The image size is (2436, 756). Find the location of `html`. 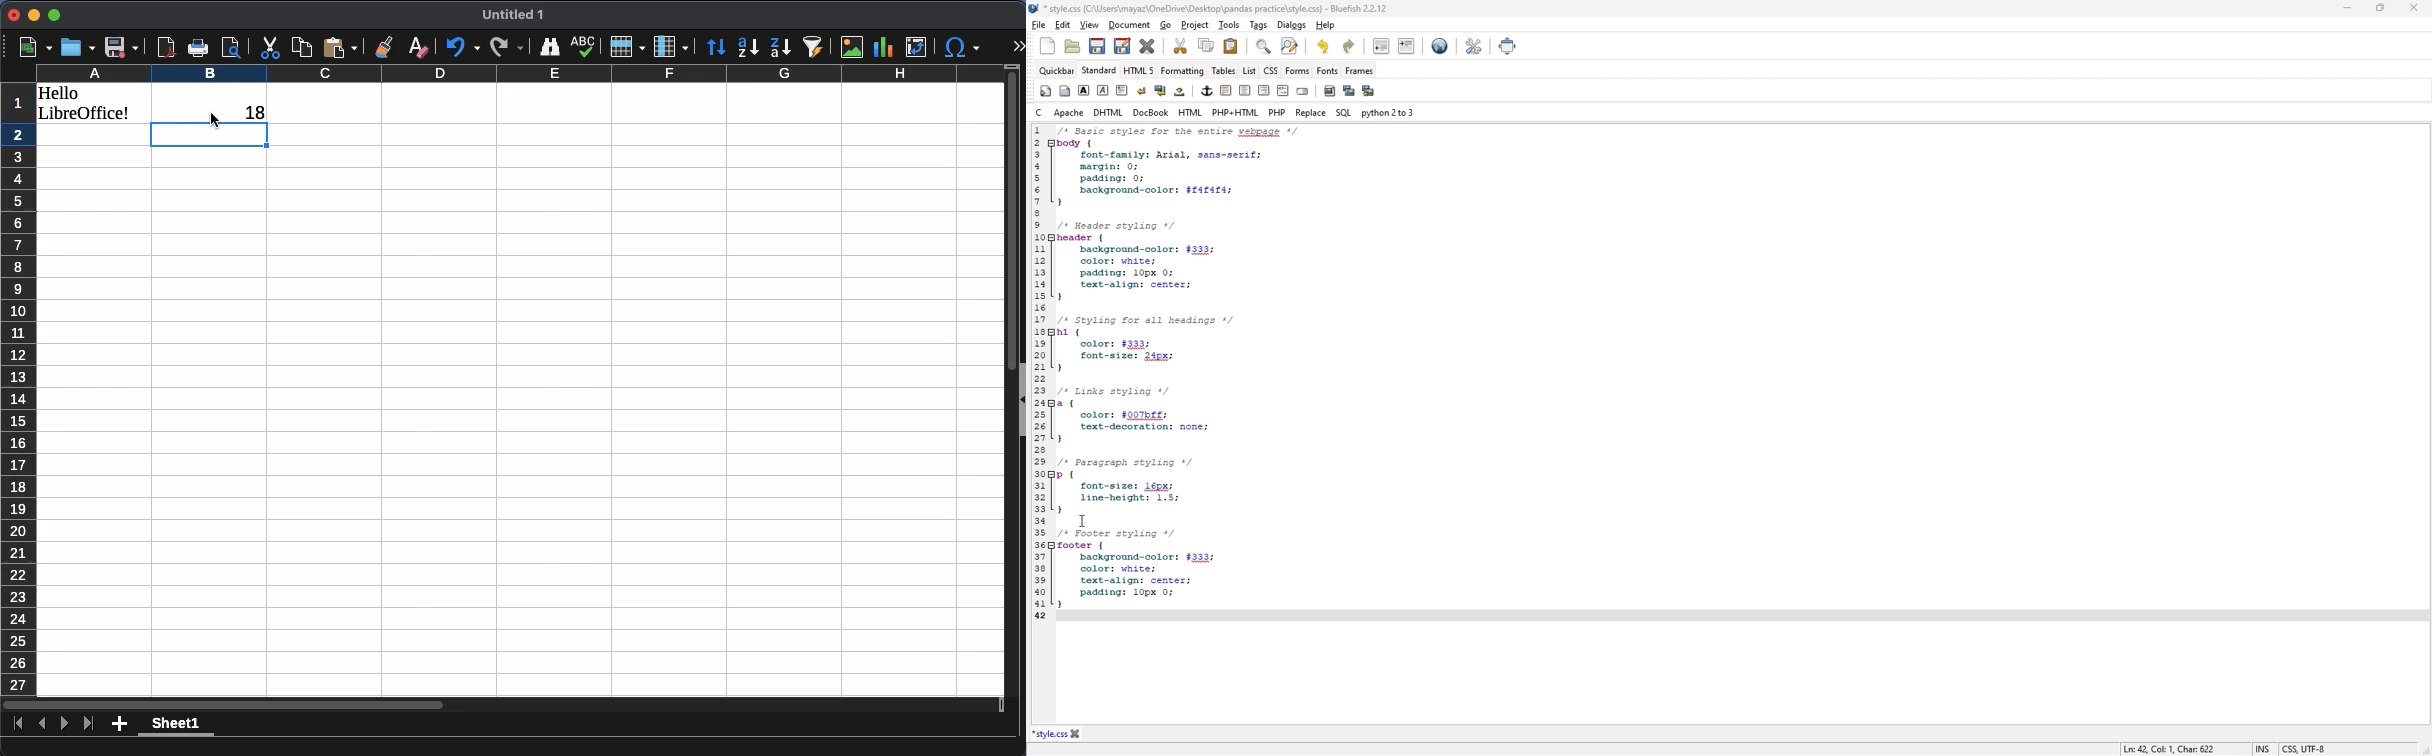

html is located at coordinates (1191, 113).